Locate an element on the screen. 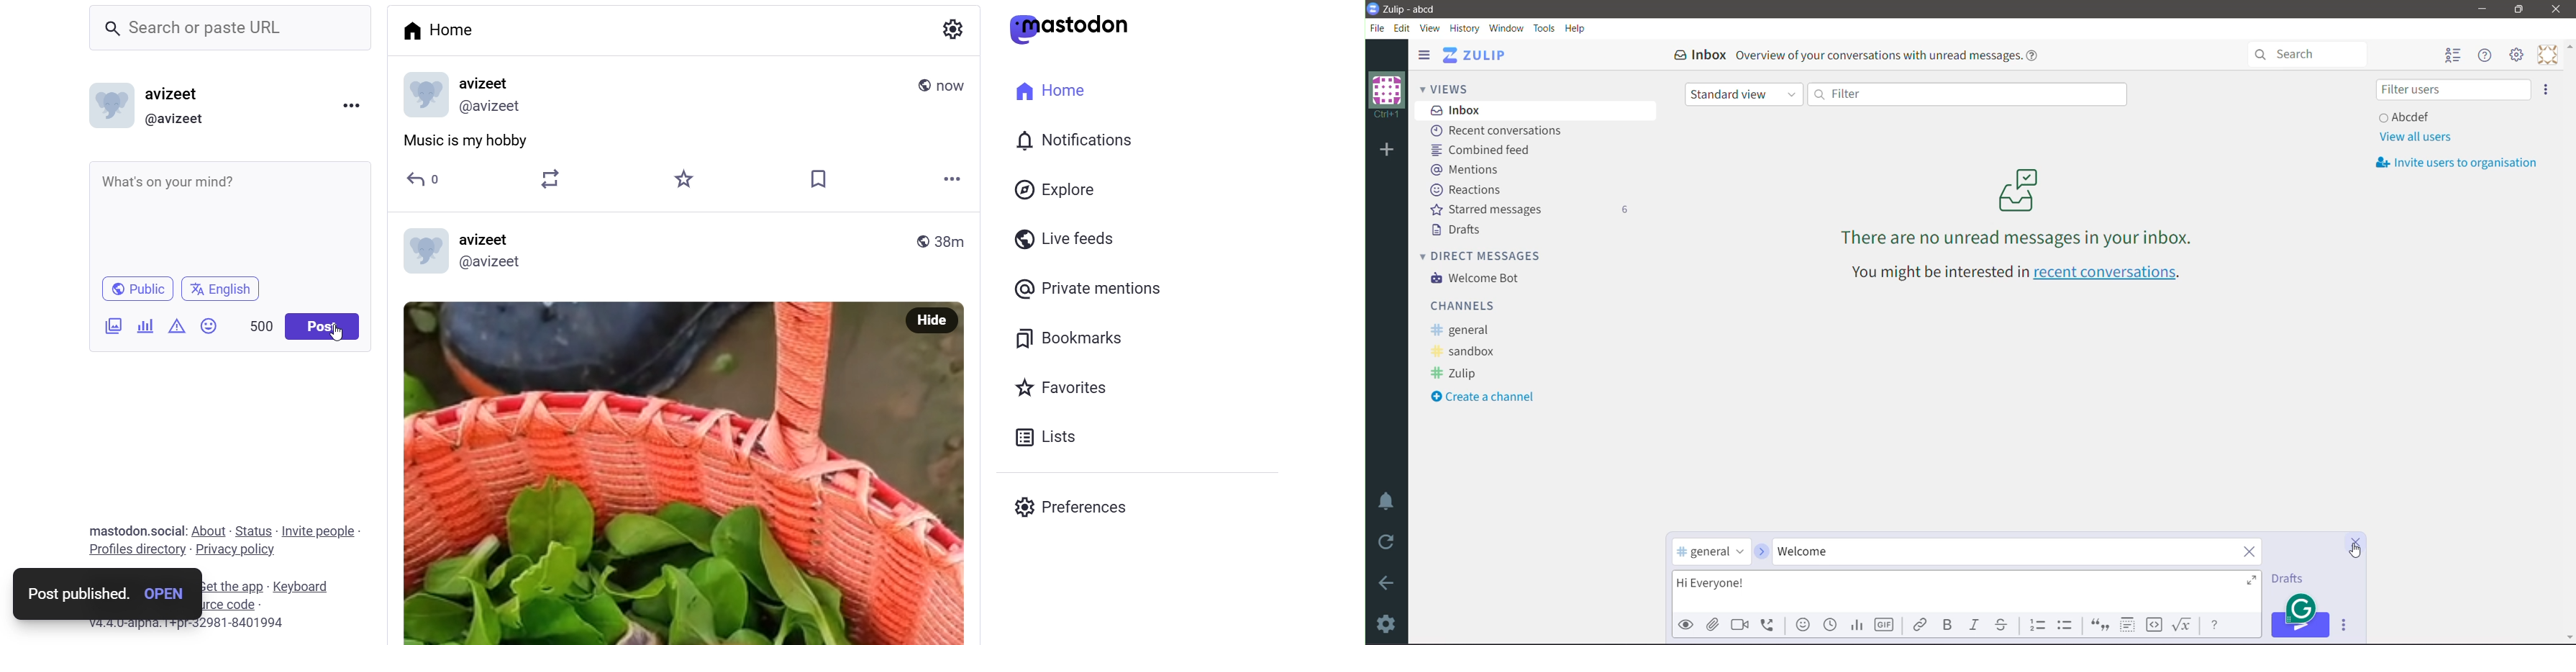 The image size is (2576, 672). Bookmarks is located at coordinates (1068, 340).